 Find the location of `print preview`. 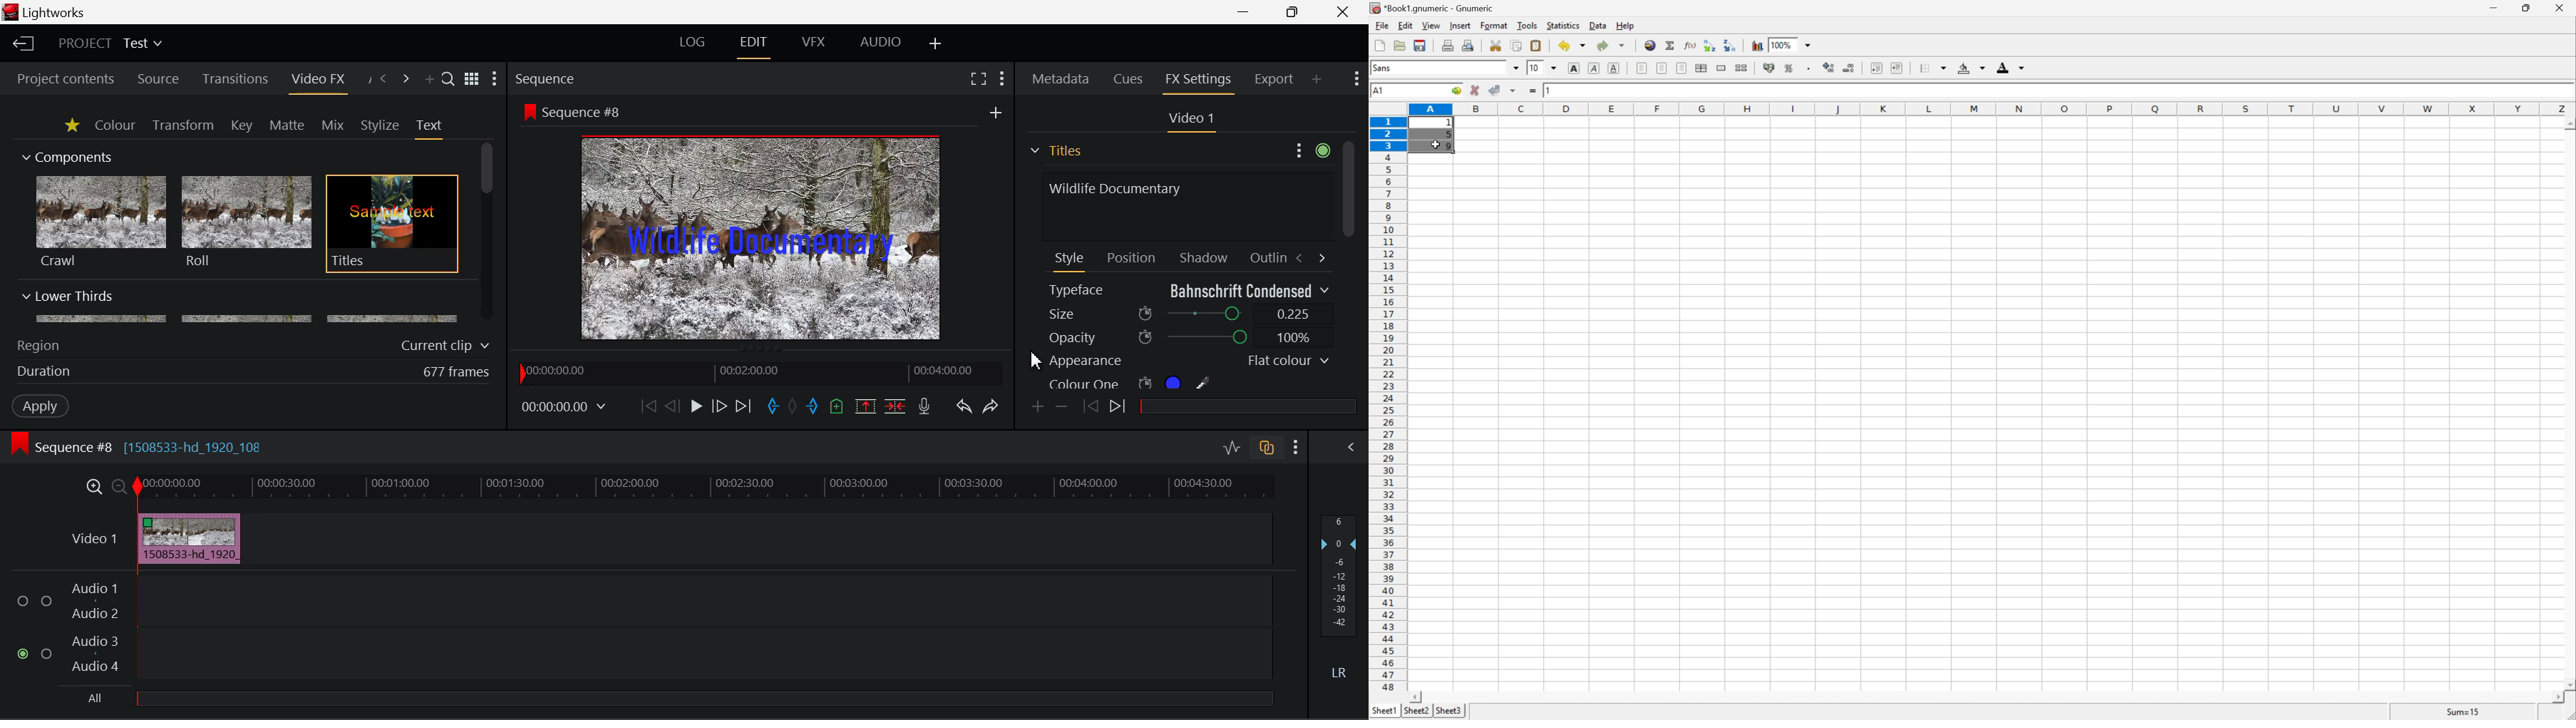

print preview is located at coordinates (1468, 44).